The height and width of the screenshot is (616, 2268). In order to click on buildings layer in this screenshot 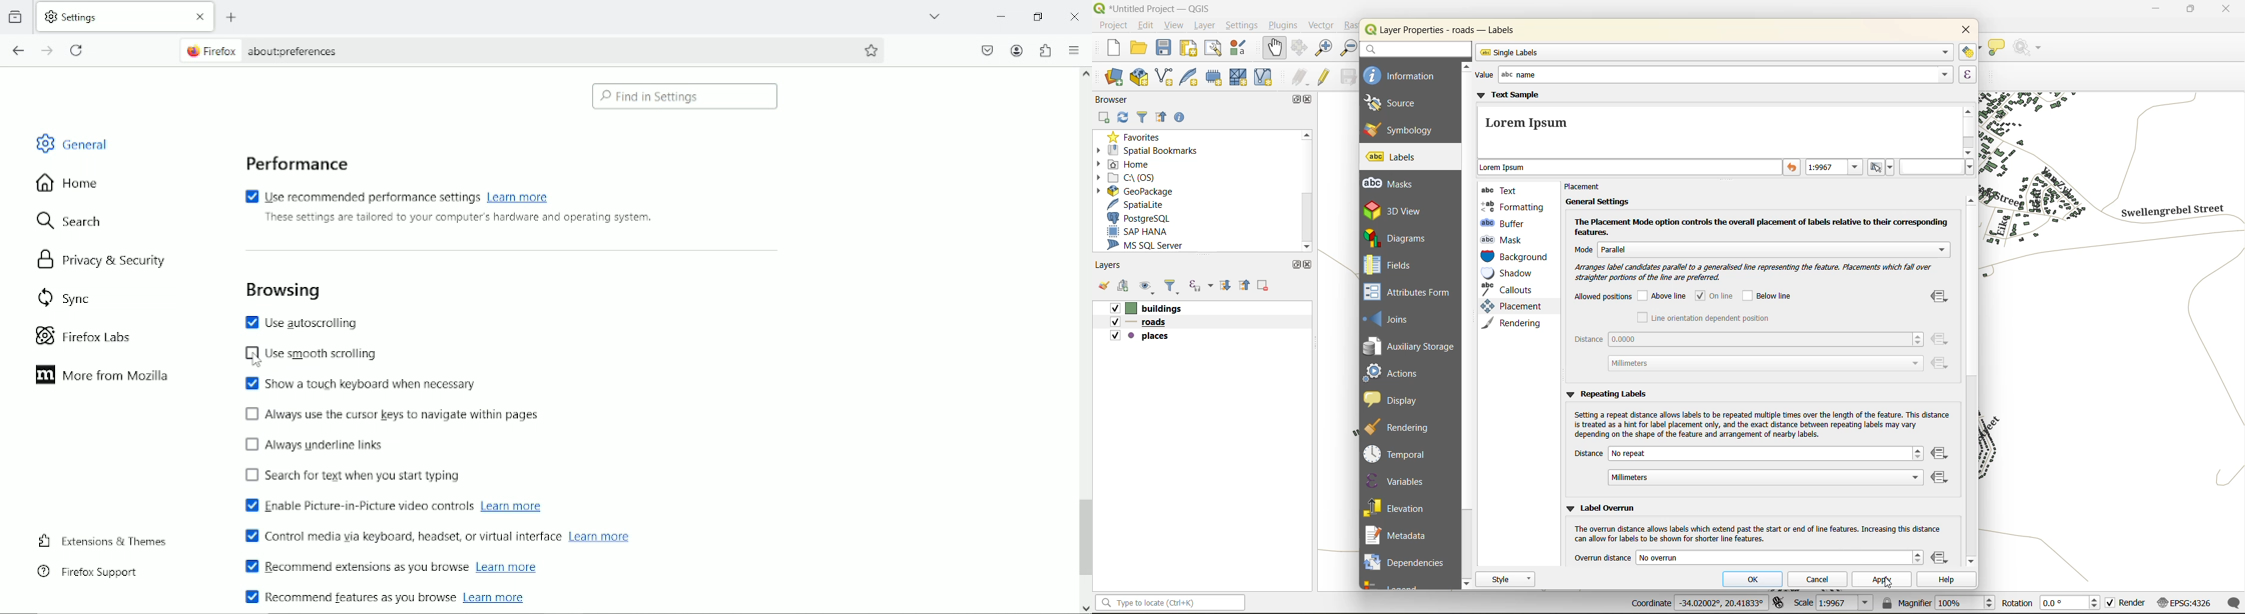, I will do `click(1150, 309)`.